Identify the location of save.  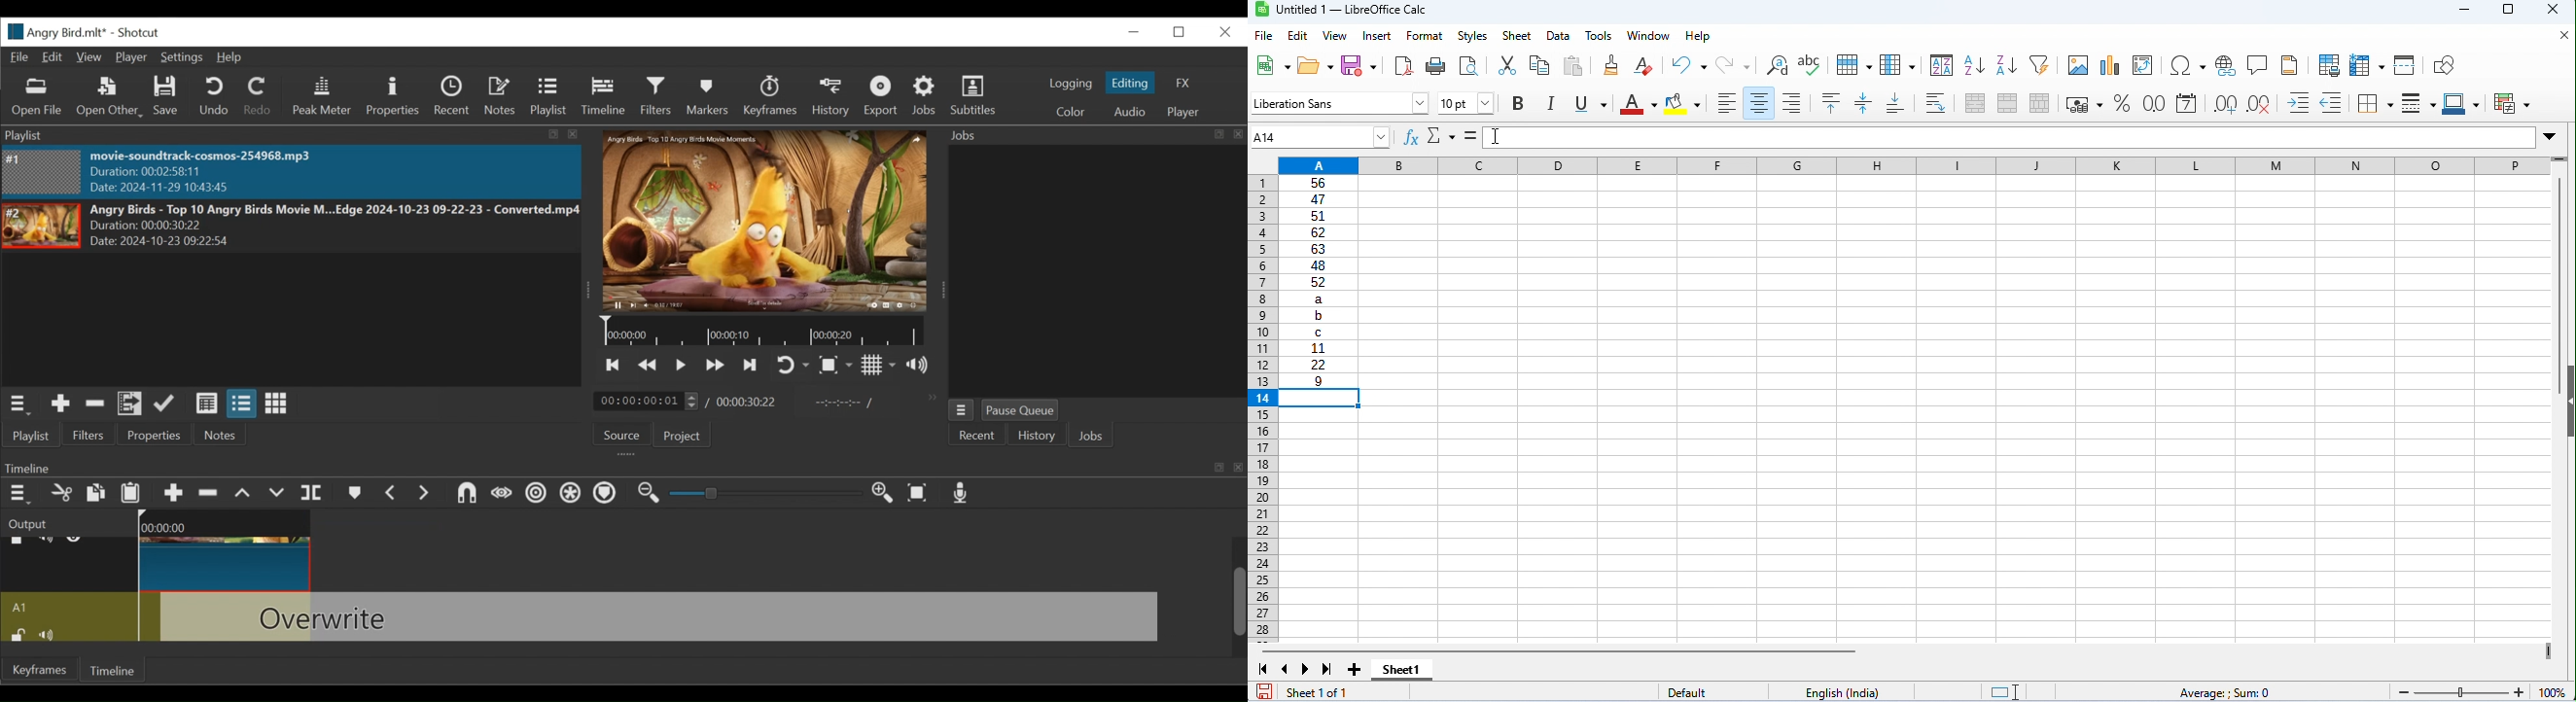
(1360, 66).